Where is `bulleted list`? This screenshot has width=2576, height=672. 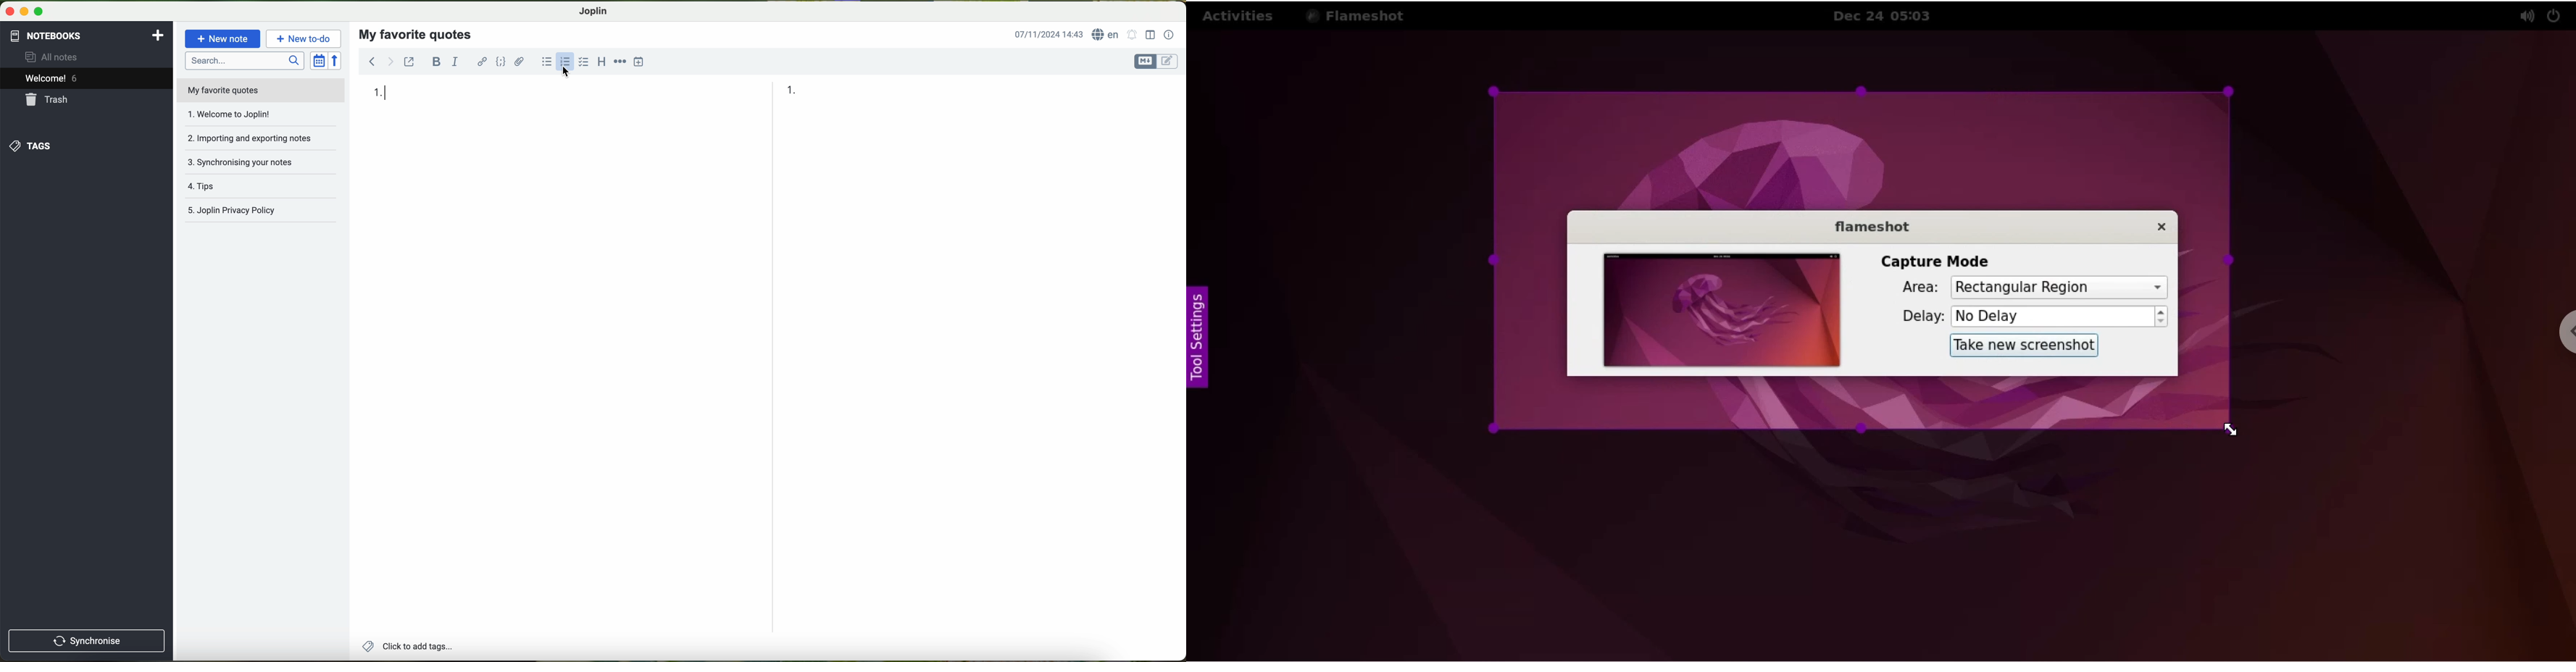
bulleted list is located at coordinates (546, 62).